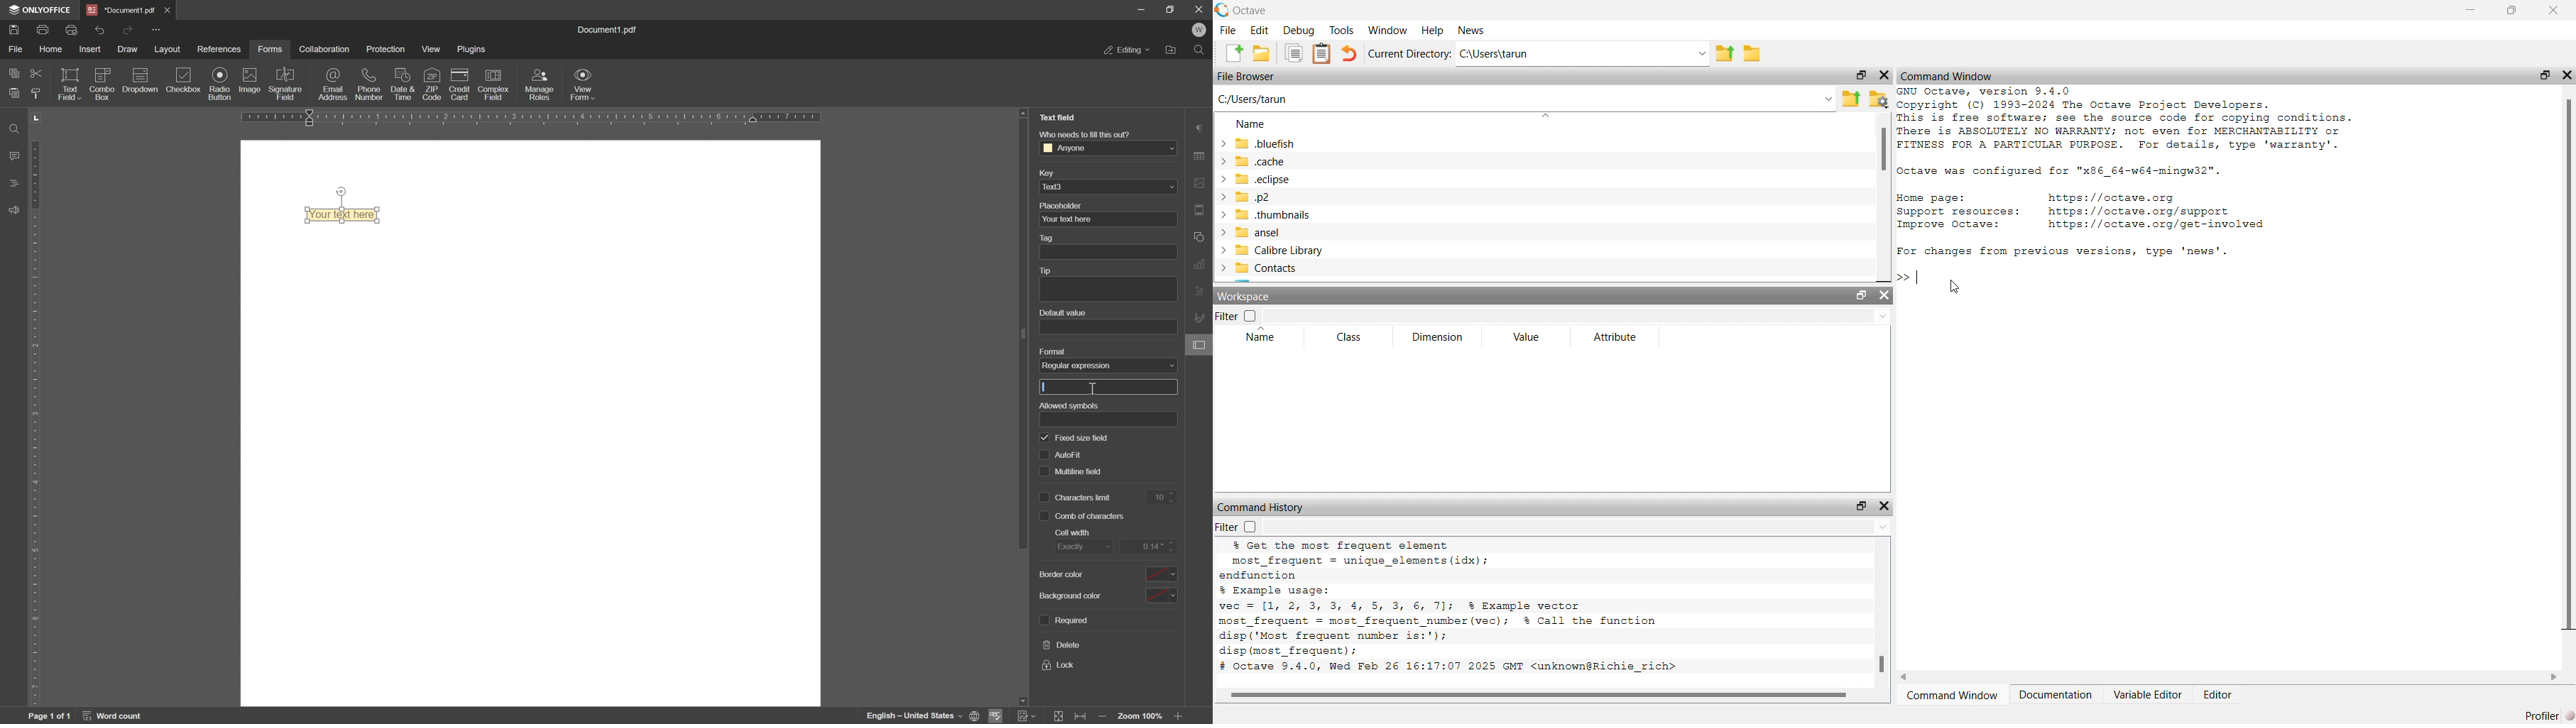 This screenshot has width=2576, height=728. What do you see at coordinates (1170, 9) in the screenshot?
I see `restore down` at bounding box center [1170, 9].